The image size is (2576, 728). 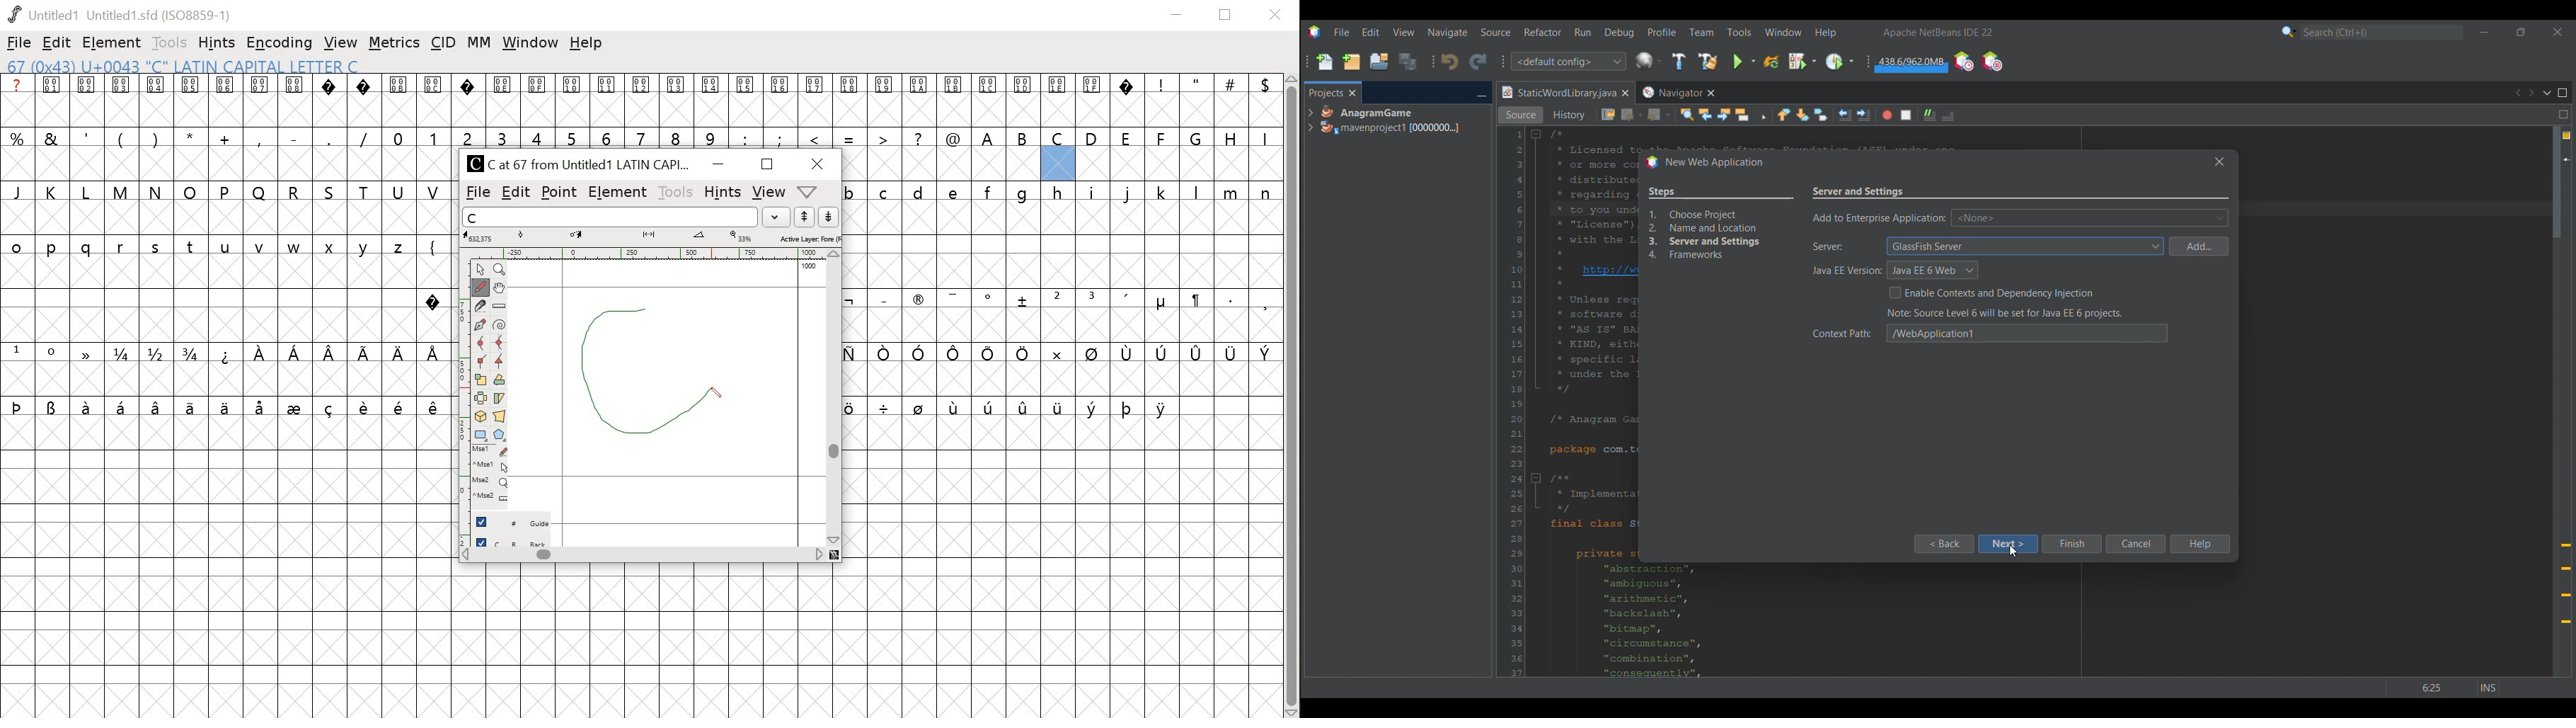 What do you see at coordinates (492, 498) in the screenshot?
I see `mouse wheel + Ctrl` at bounding box center [492, 498].